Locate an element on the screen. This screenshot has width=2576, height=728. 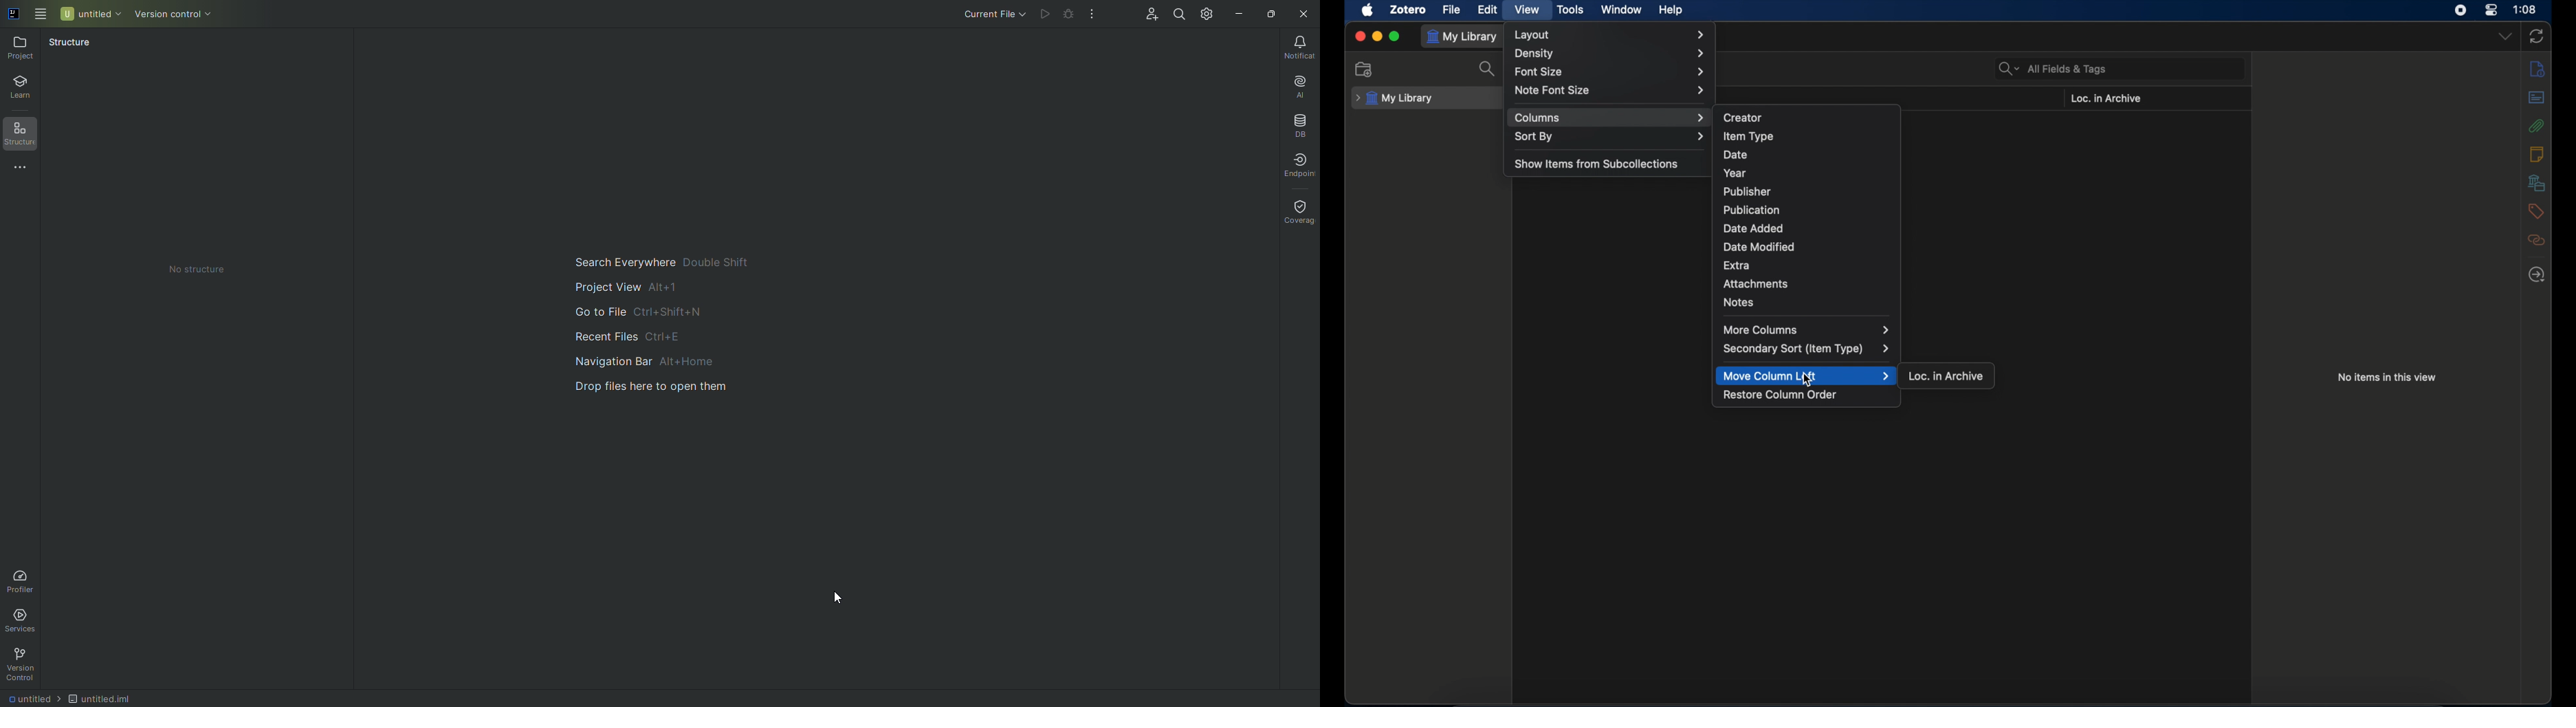
loc. in archive is located at coordinates (2105, 99).